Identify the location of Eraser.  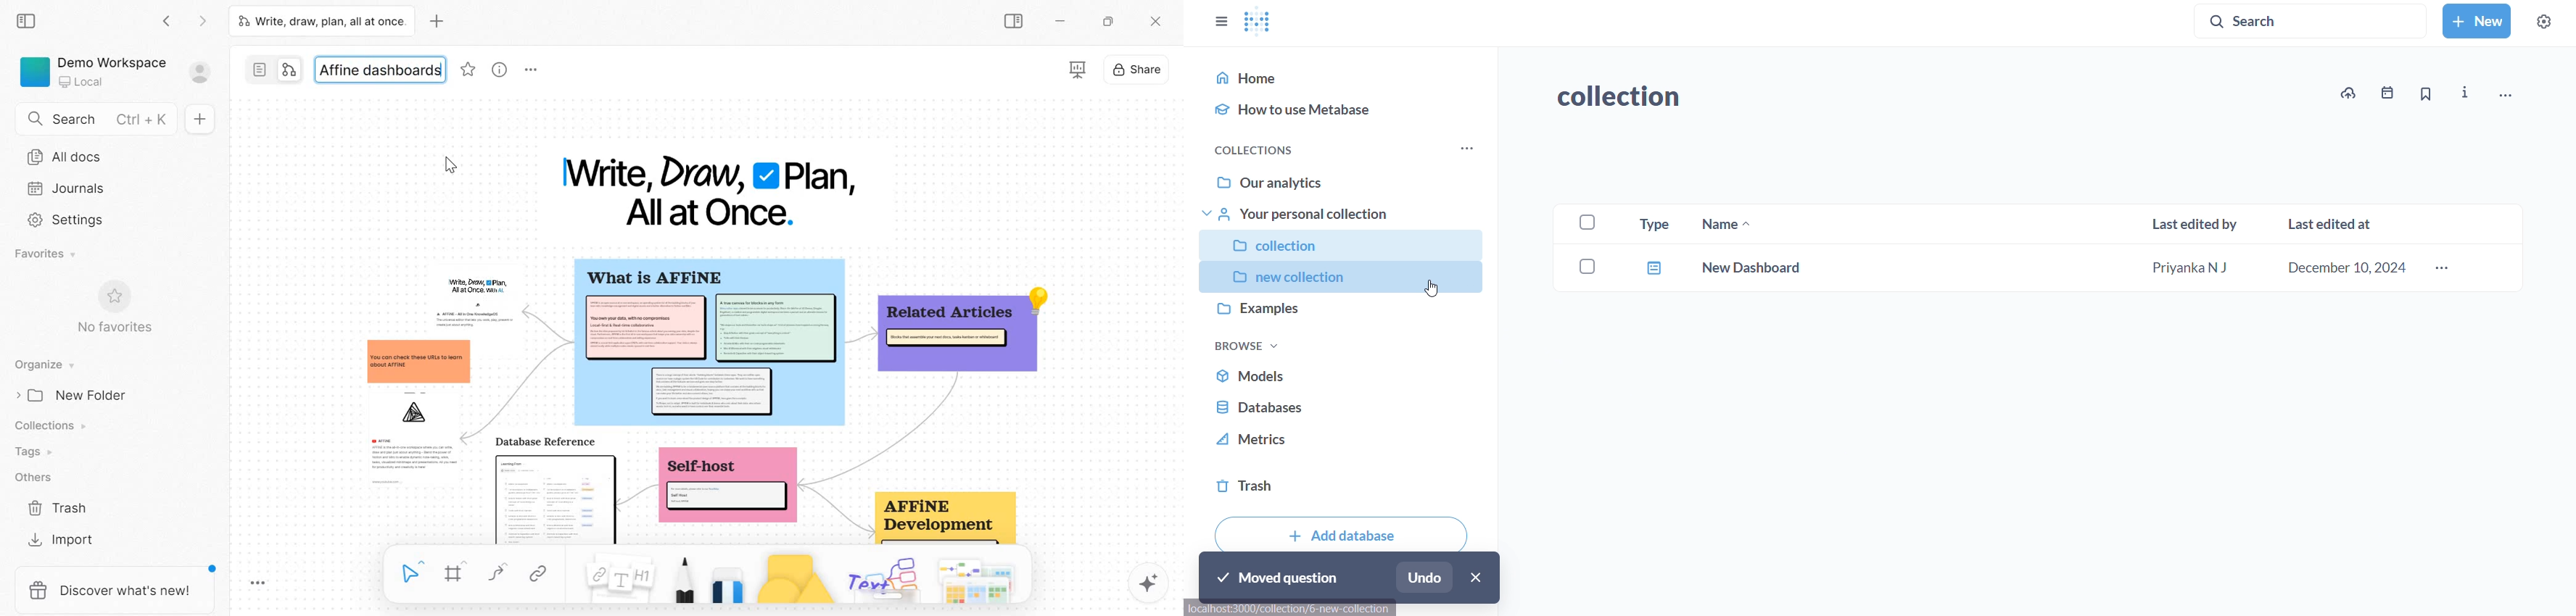
(728, 582).